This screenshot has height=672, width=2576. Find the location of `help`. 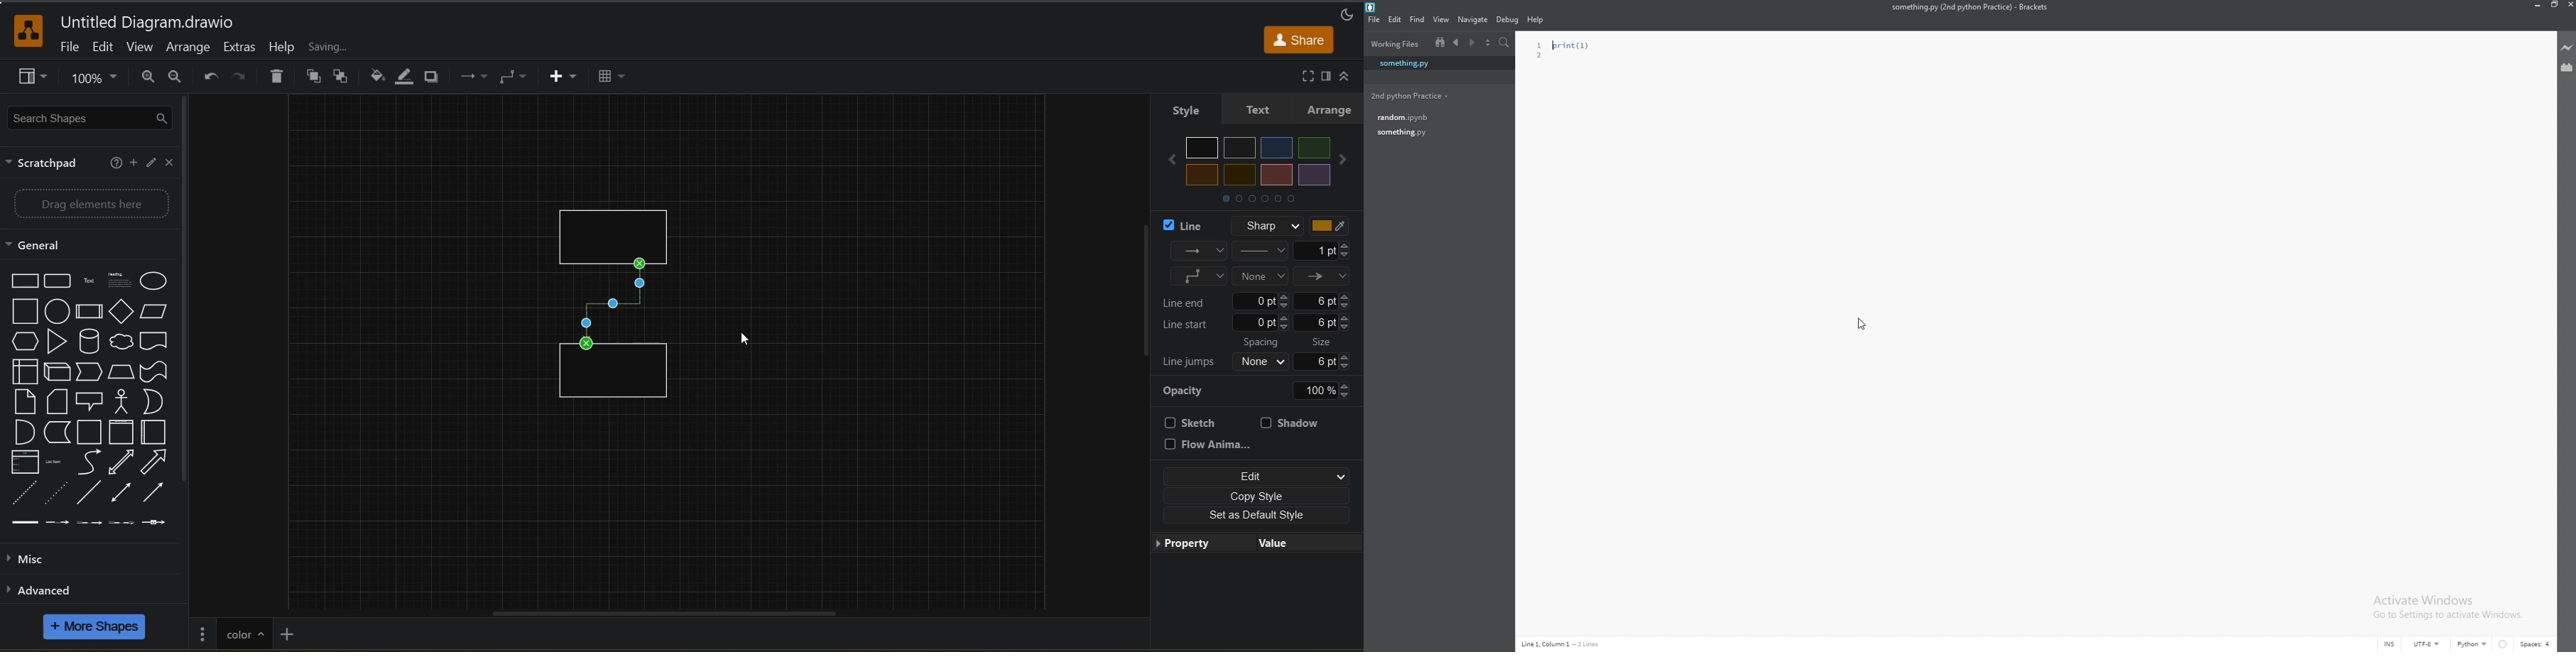

help is located at coordinates (114, 165).